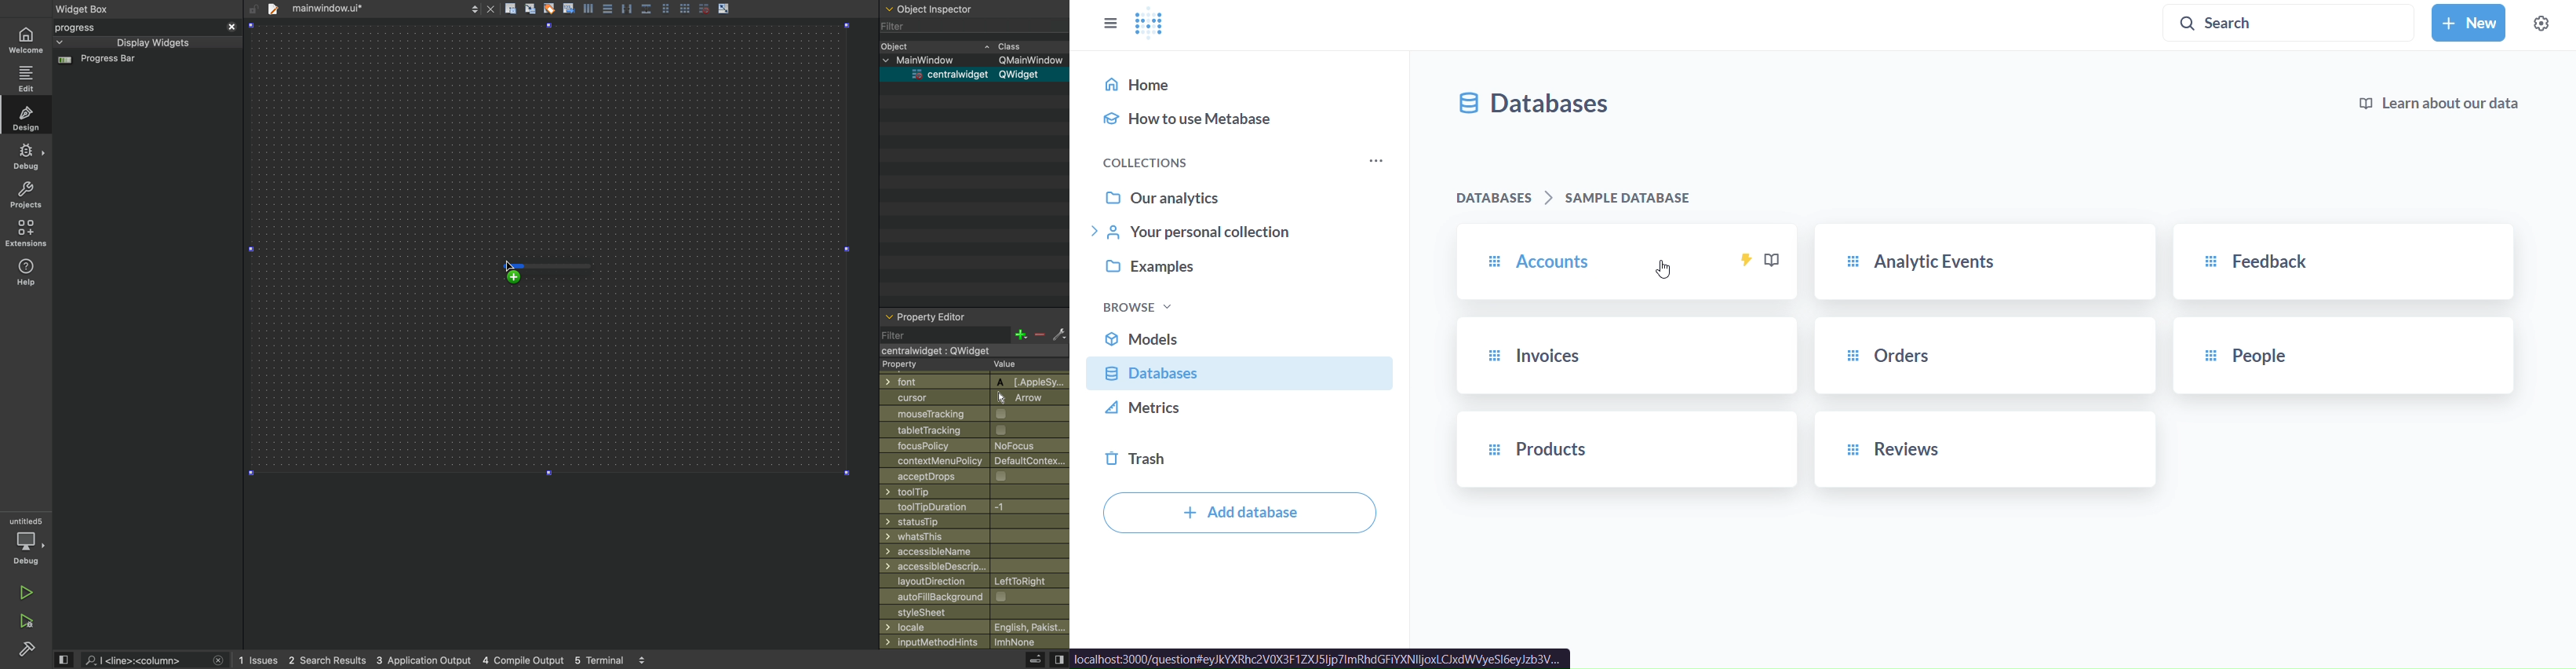  I want to click on accounts, so click(1627, 259).